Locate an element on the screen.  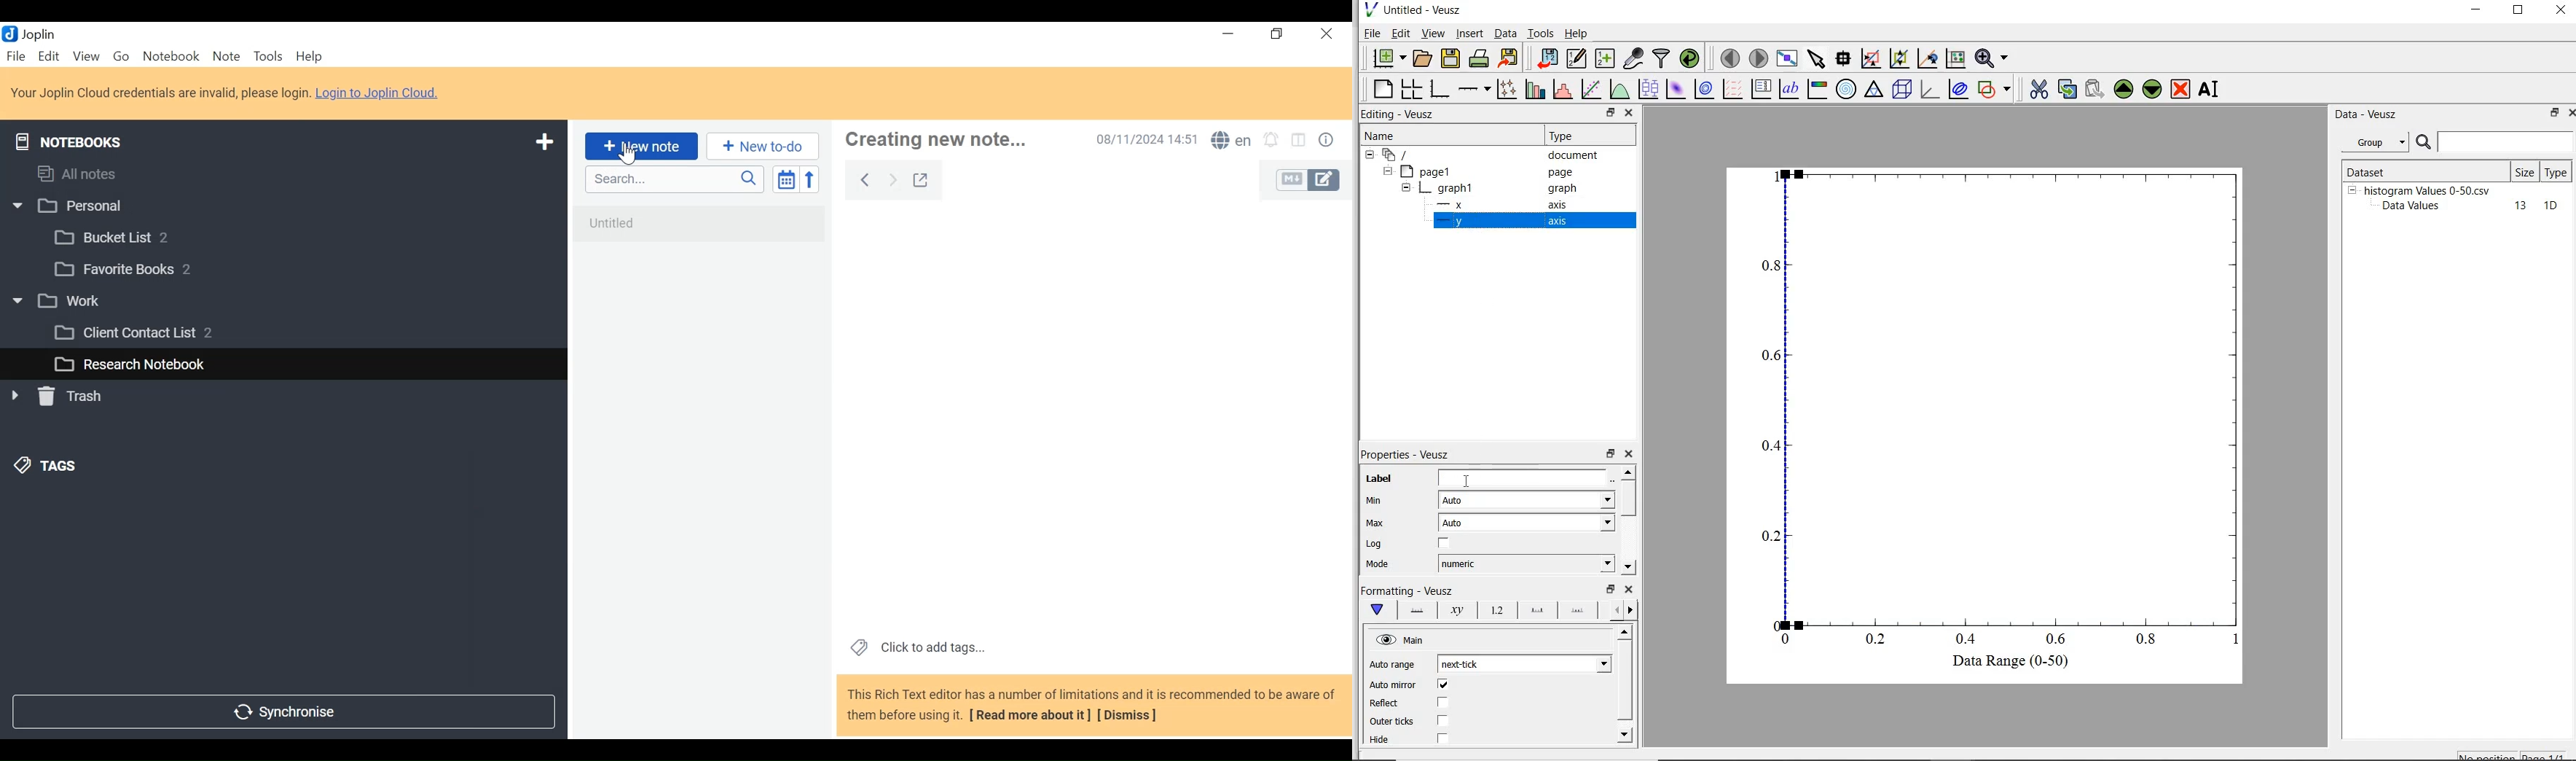
move to next page is located at coordinates (1759, 58).